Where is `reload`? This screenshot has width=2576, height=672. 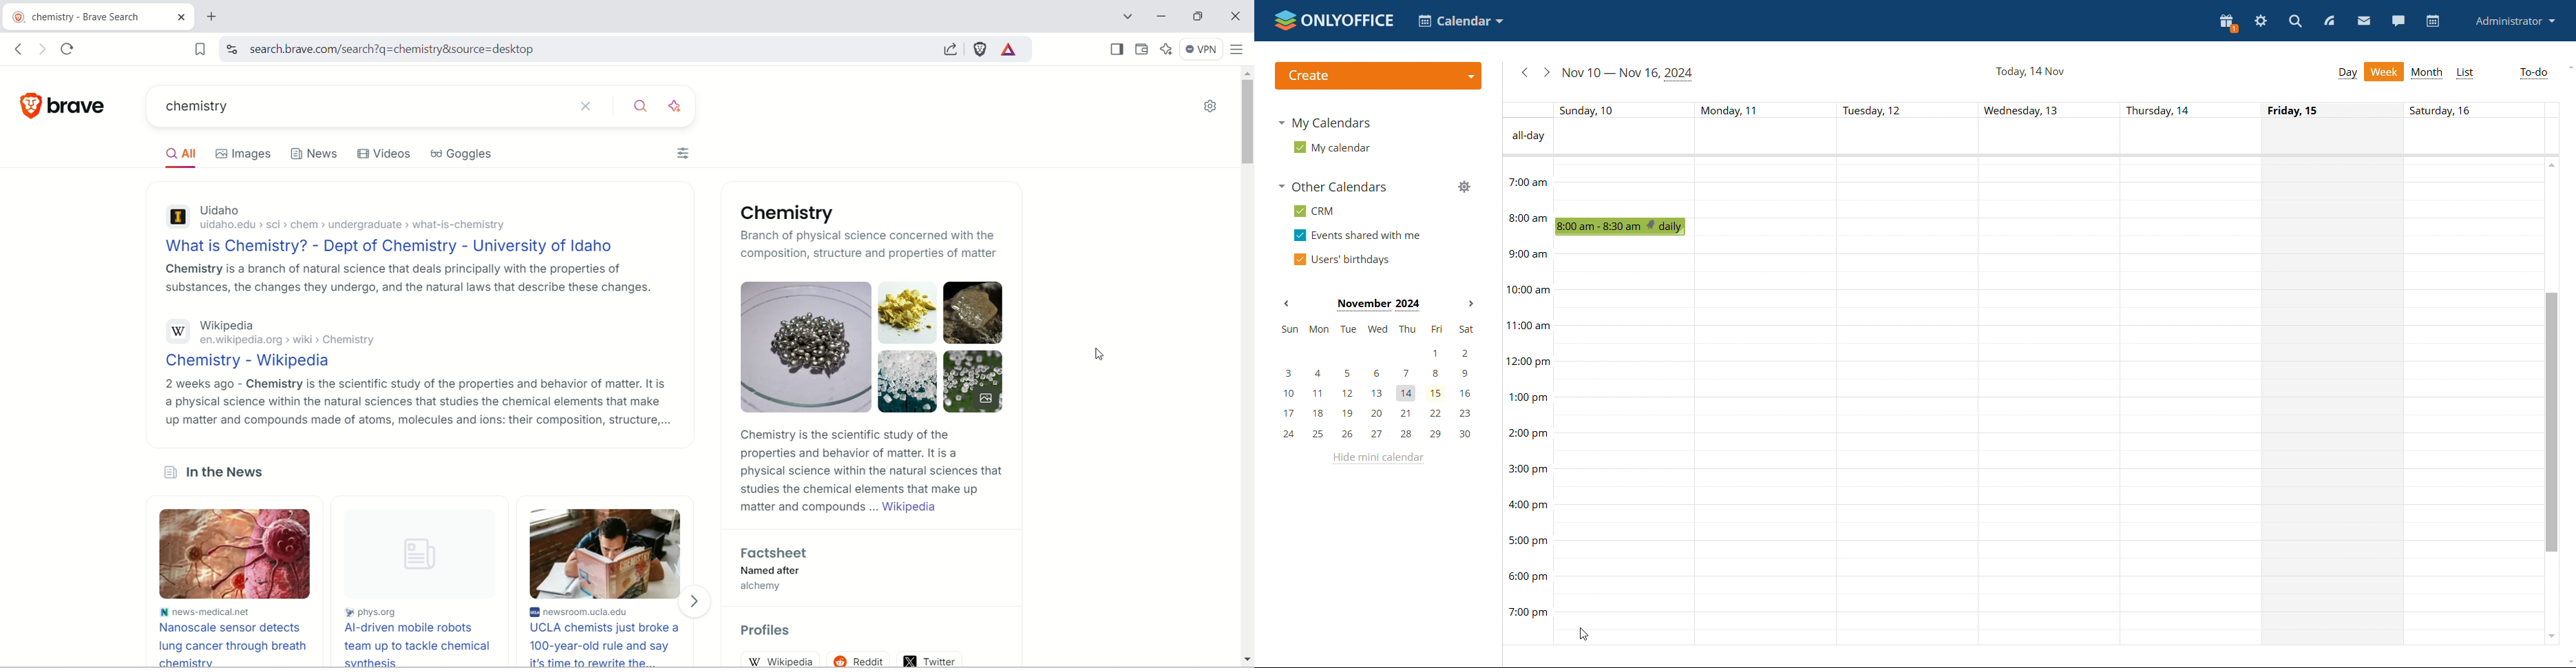 reload is located at coordinates (68, 50).